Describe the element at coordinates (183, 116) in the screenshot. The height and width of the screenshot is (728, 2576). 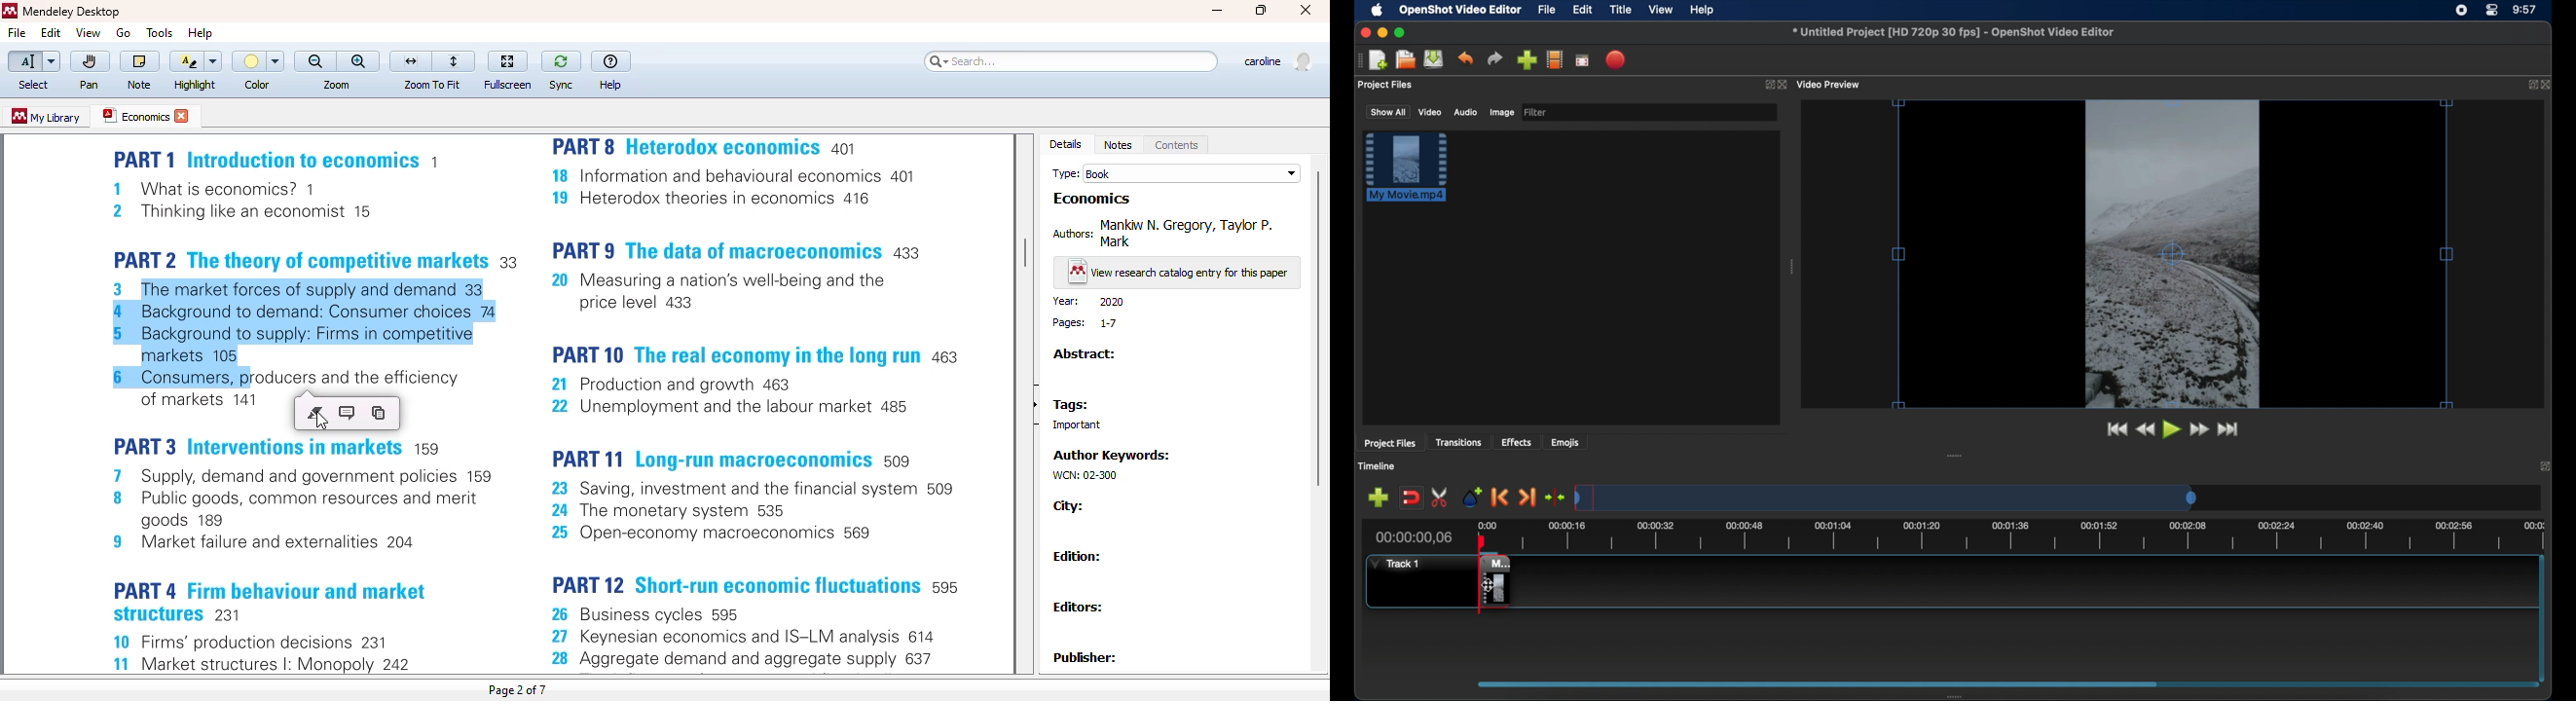
I see `close tab` at that location.